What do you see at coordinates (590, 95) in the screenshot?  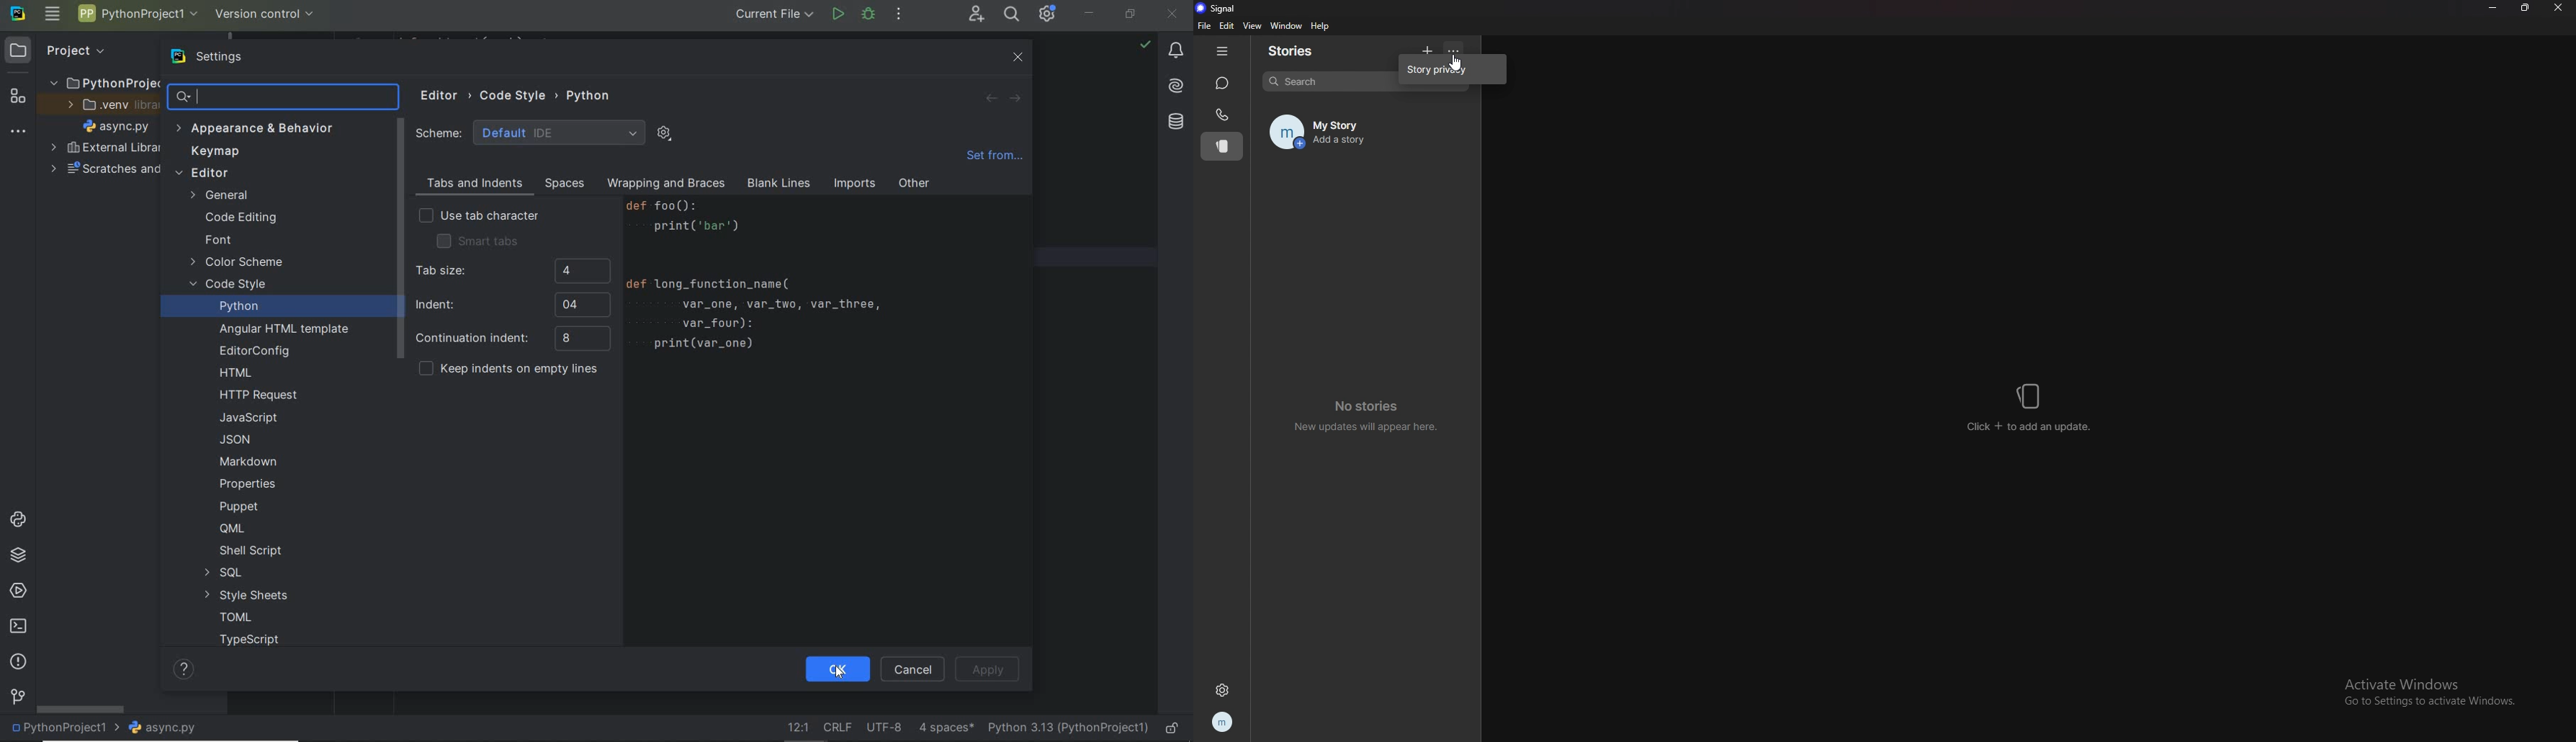 I see `PYTHON` at bounding box center [590, 95].